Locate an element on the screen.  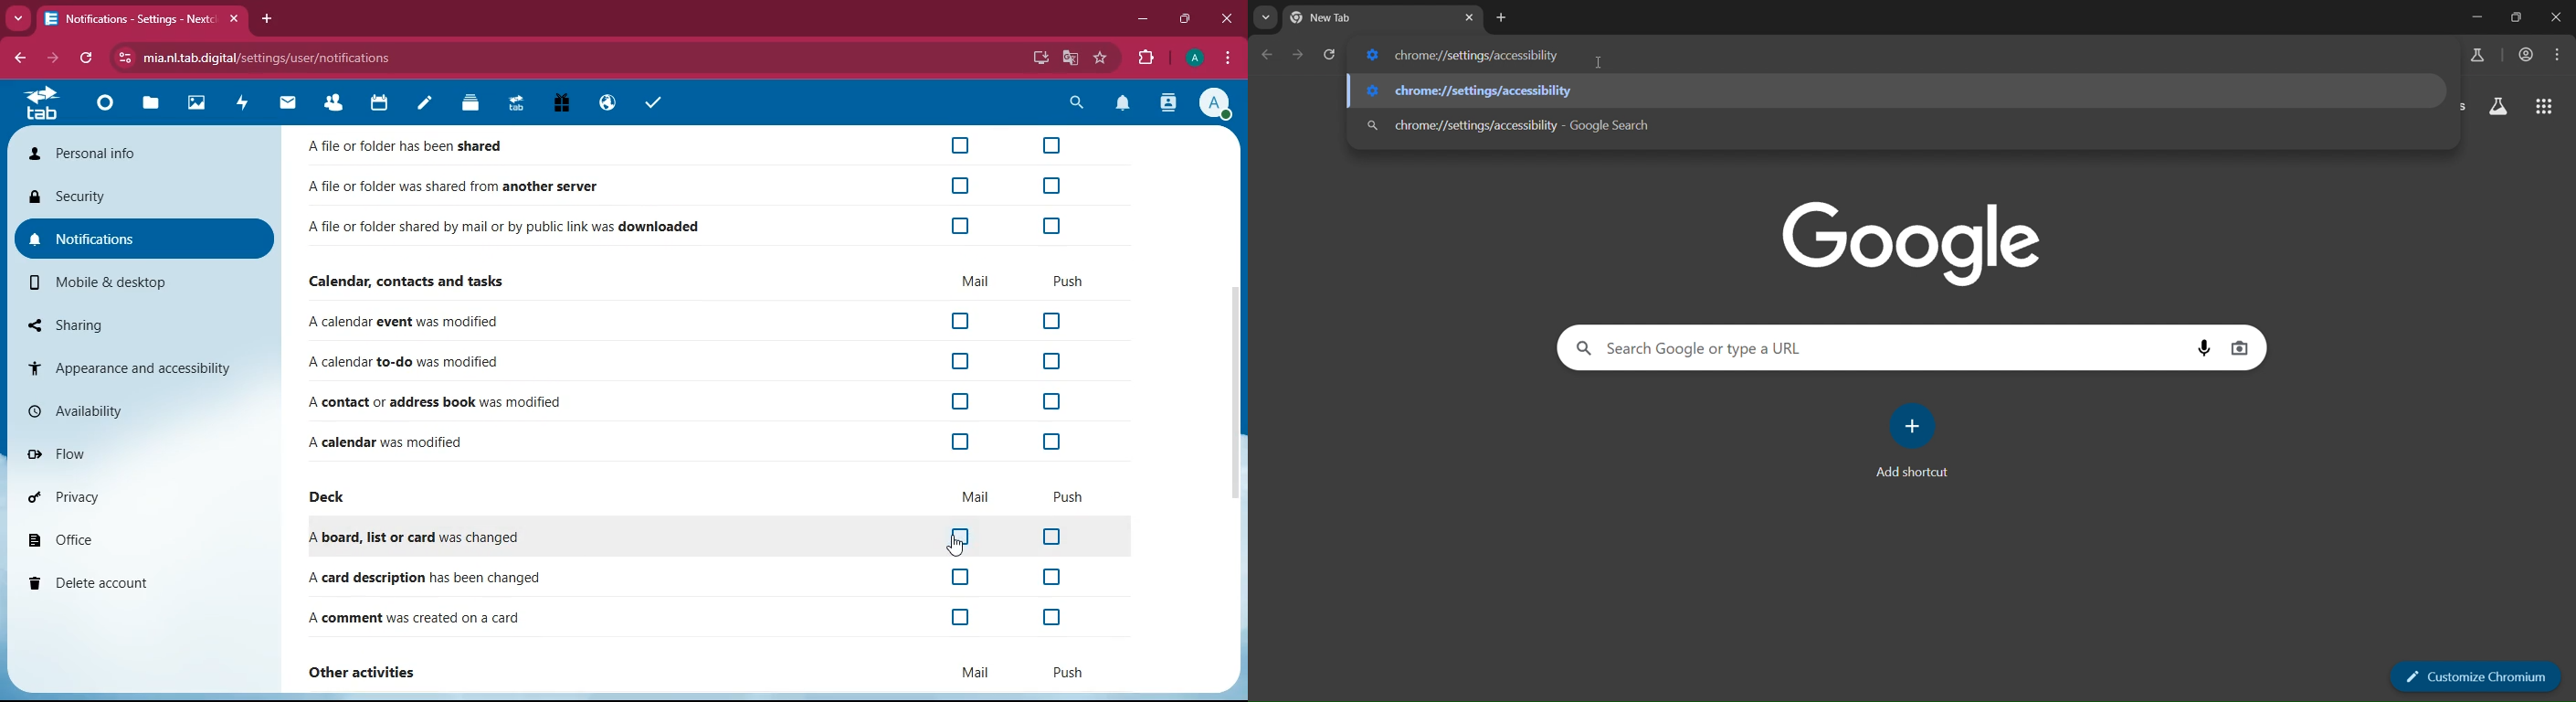
mail is located at coordinates (973, 673).